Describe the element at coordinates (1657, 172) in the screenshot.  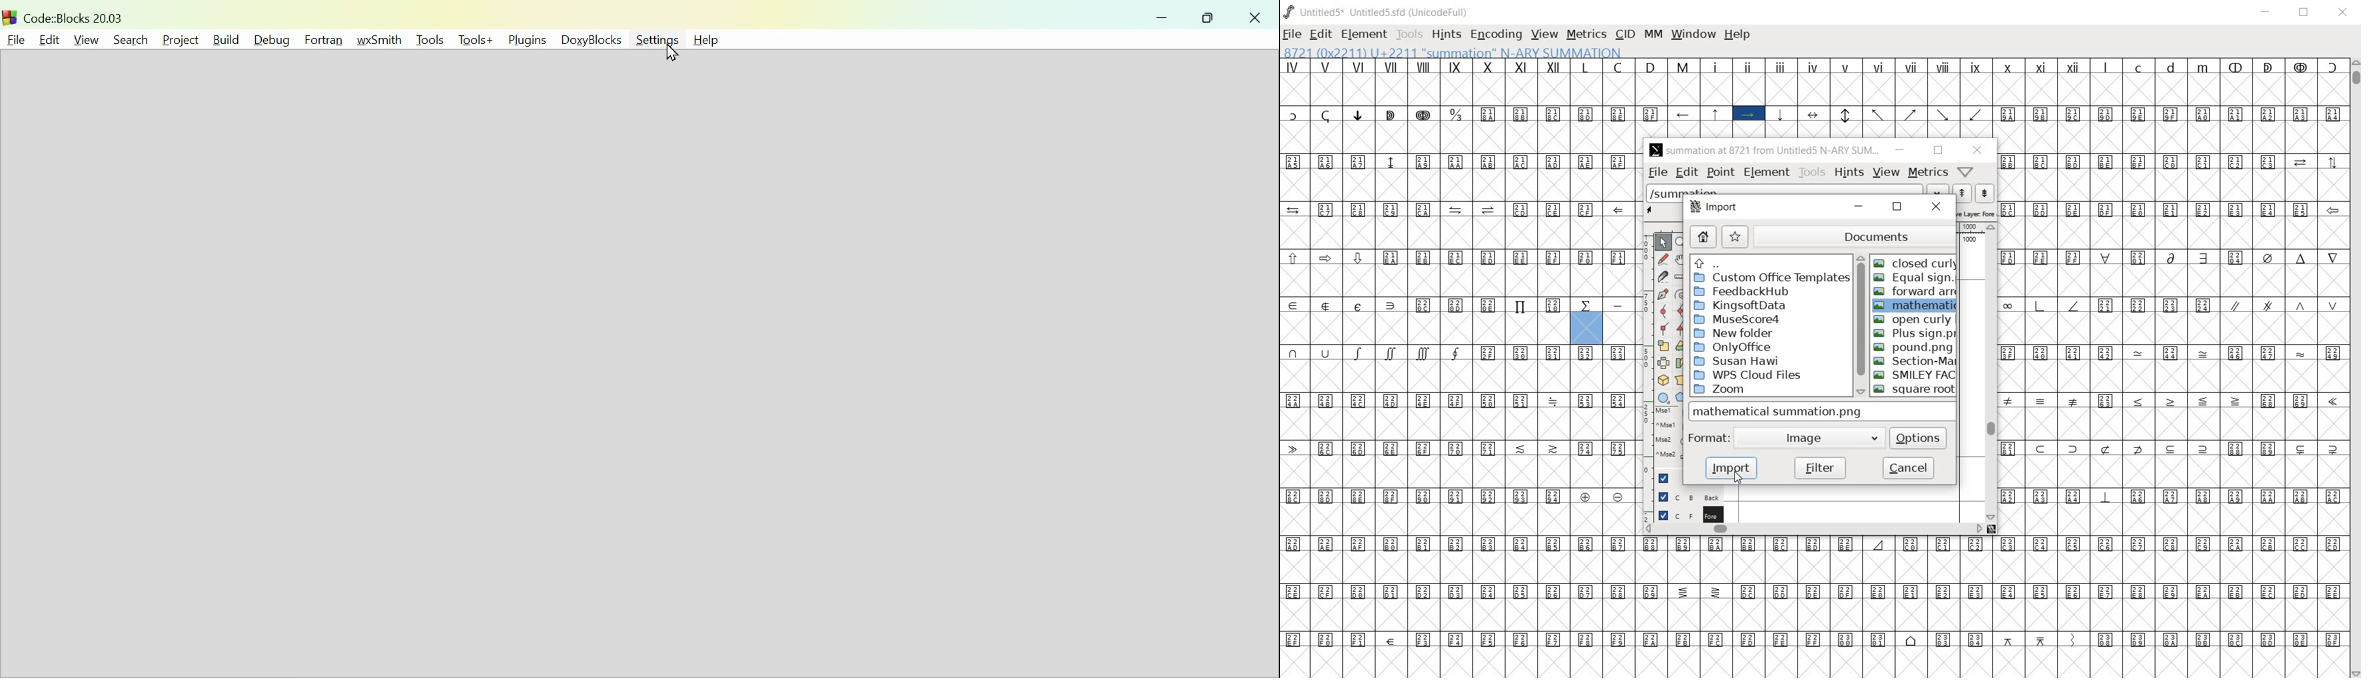
I see `file` at that location.